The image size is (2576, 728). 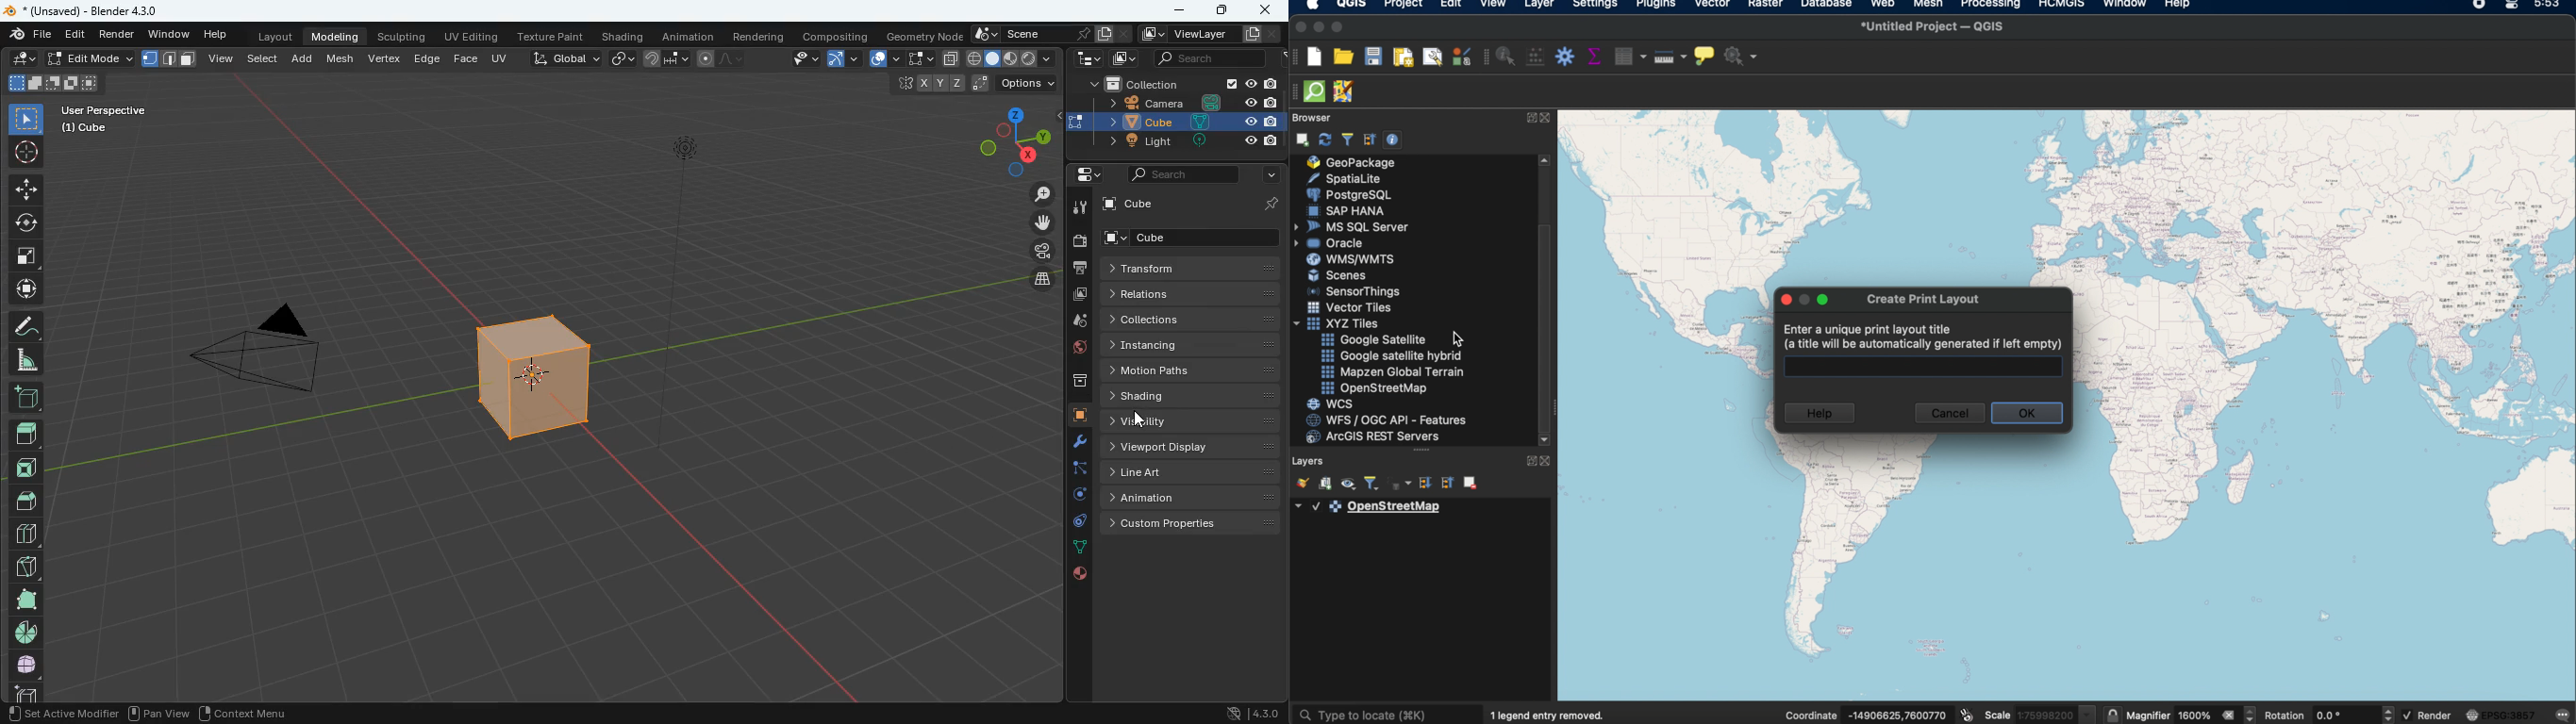 I want to click on select, so click(x=262, y=61).